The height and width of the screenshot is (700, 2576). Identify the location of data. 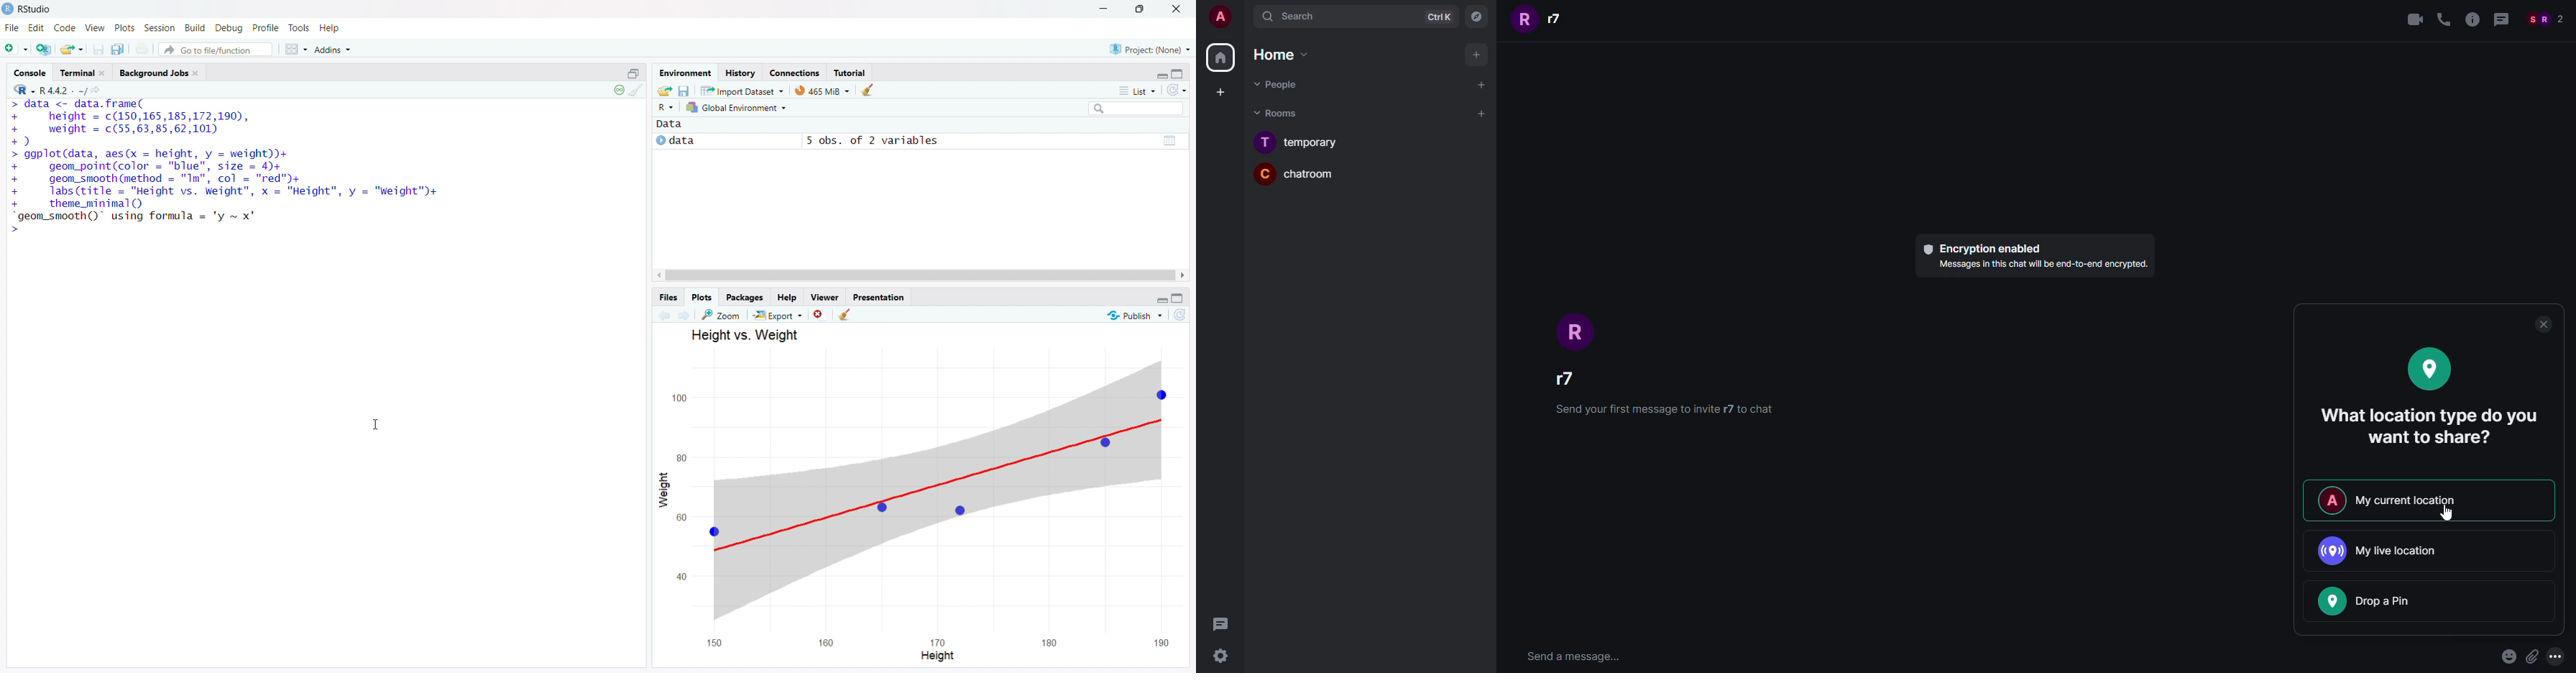
(669, 125).